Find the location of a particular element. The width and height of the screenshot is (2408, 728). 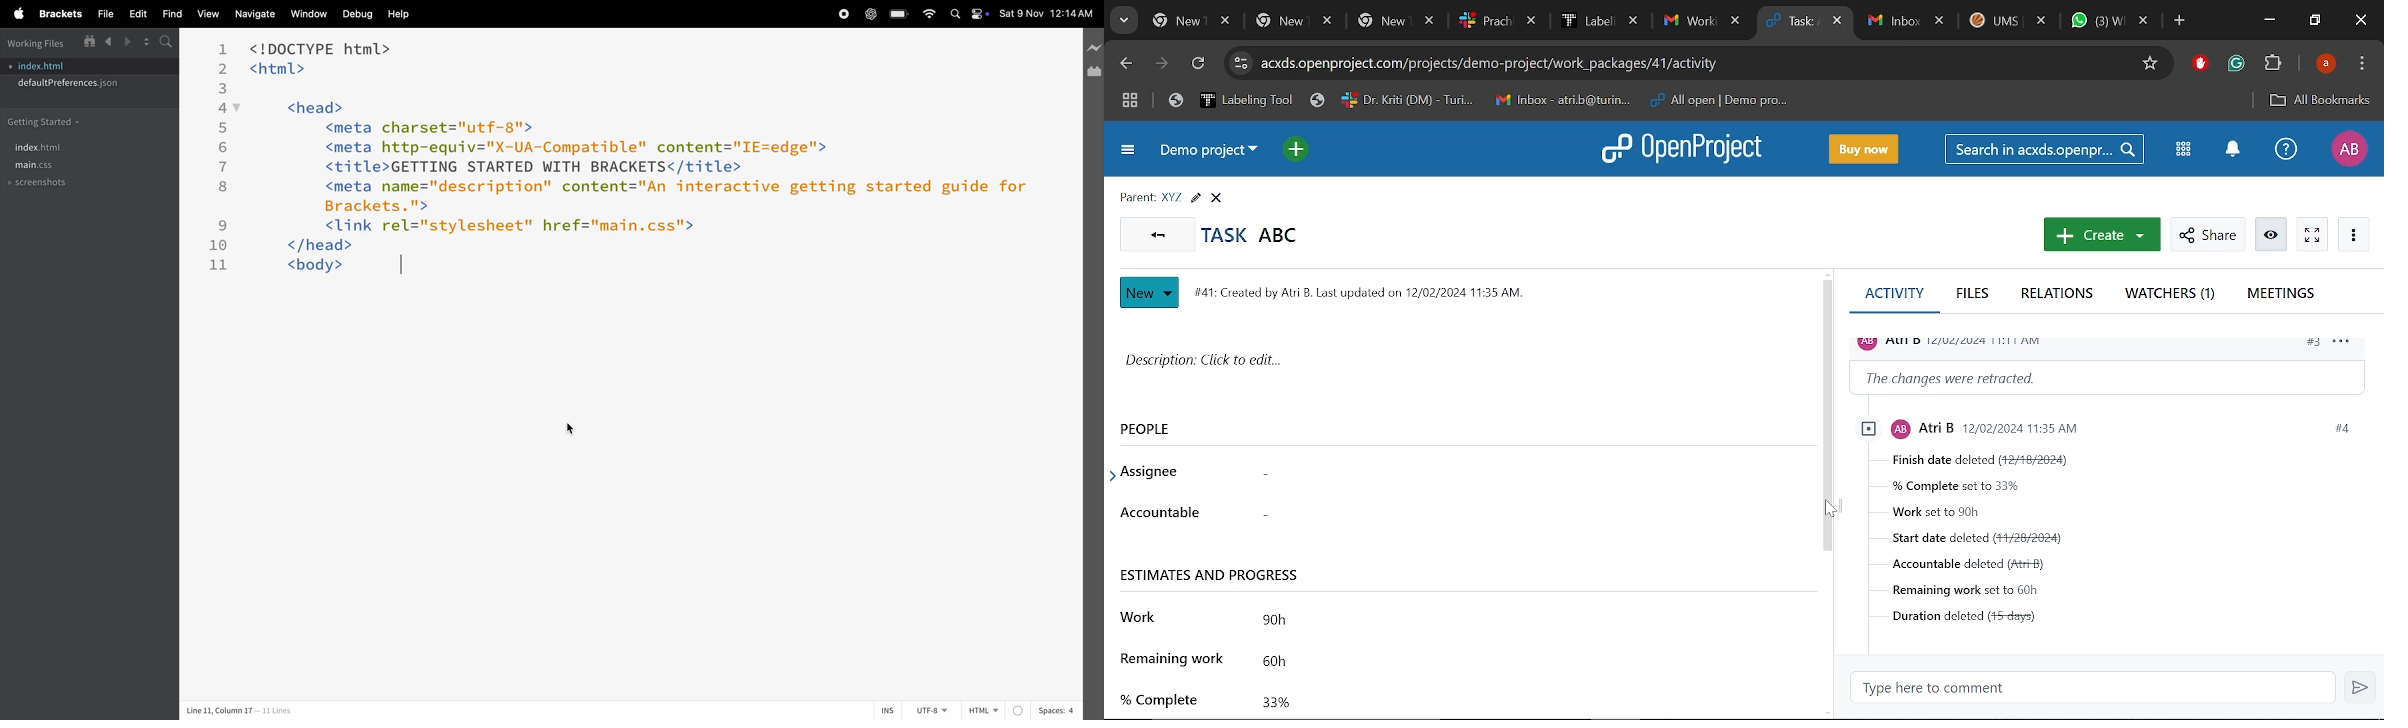

All bookmarks is located at coordinates (2319, 101).